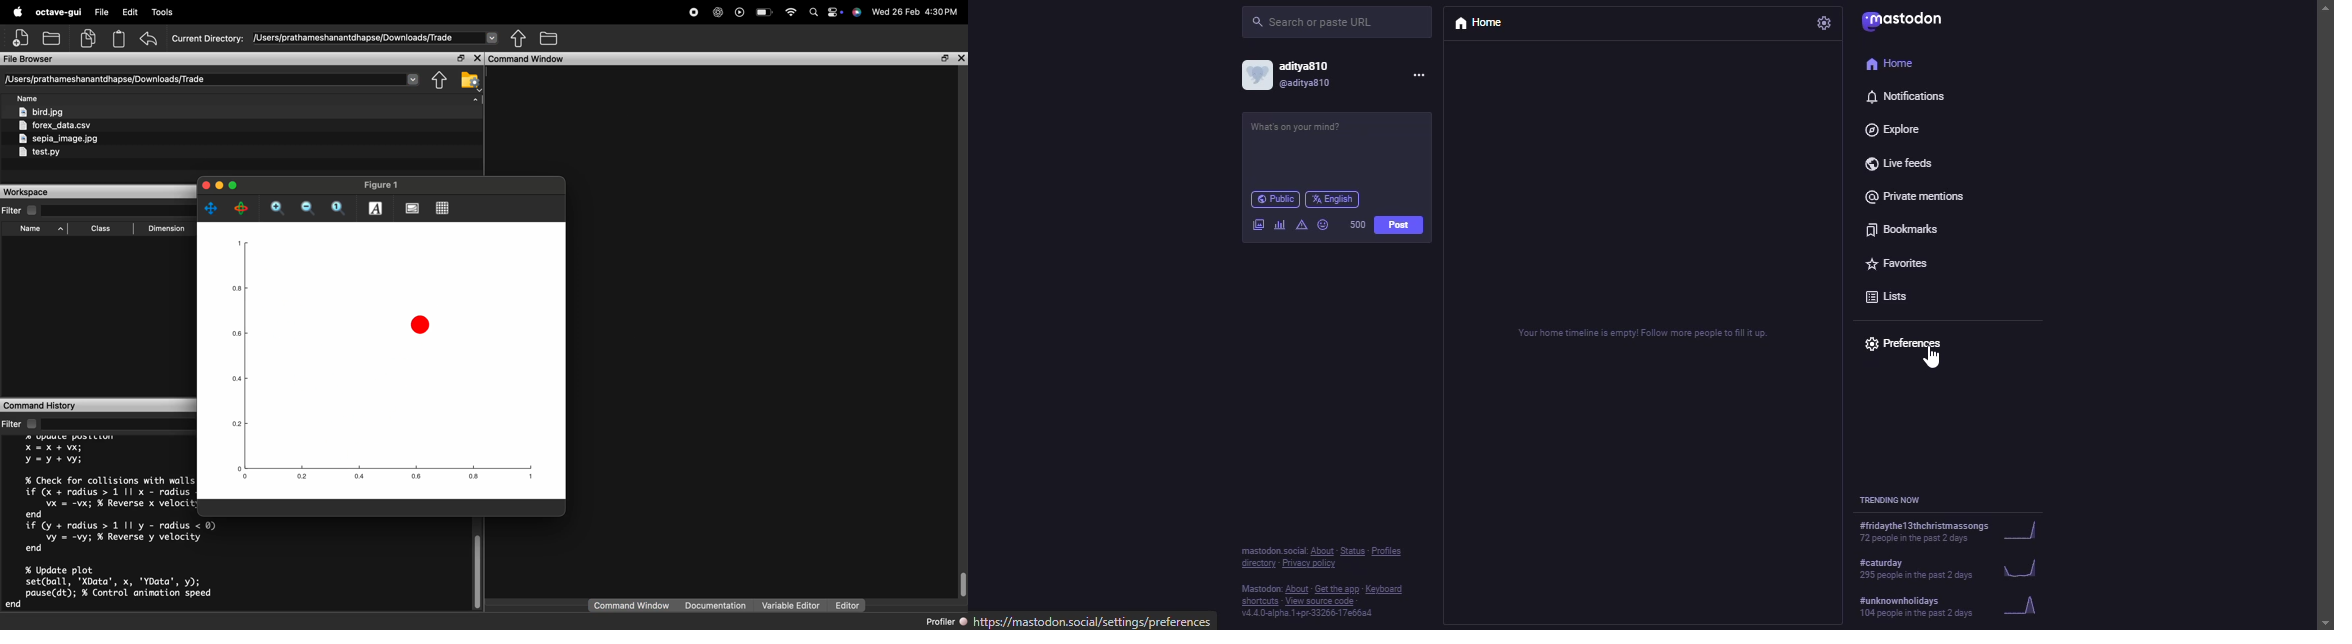 Image resolution: width=2352 pixels, height=644 pixels. What do you see at coordinates (149, 38) in the screenshot?
I see `undo` at bounding box center [149, 38].